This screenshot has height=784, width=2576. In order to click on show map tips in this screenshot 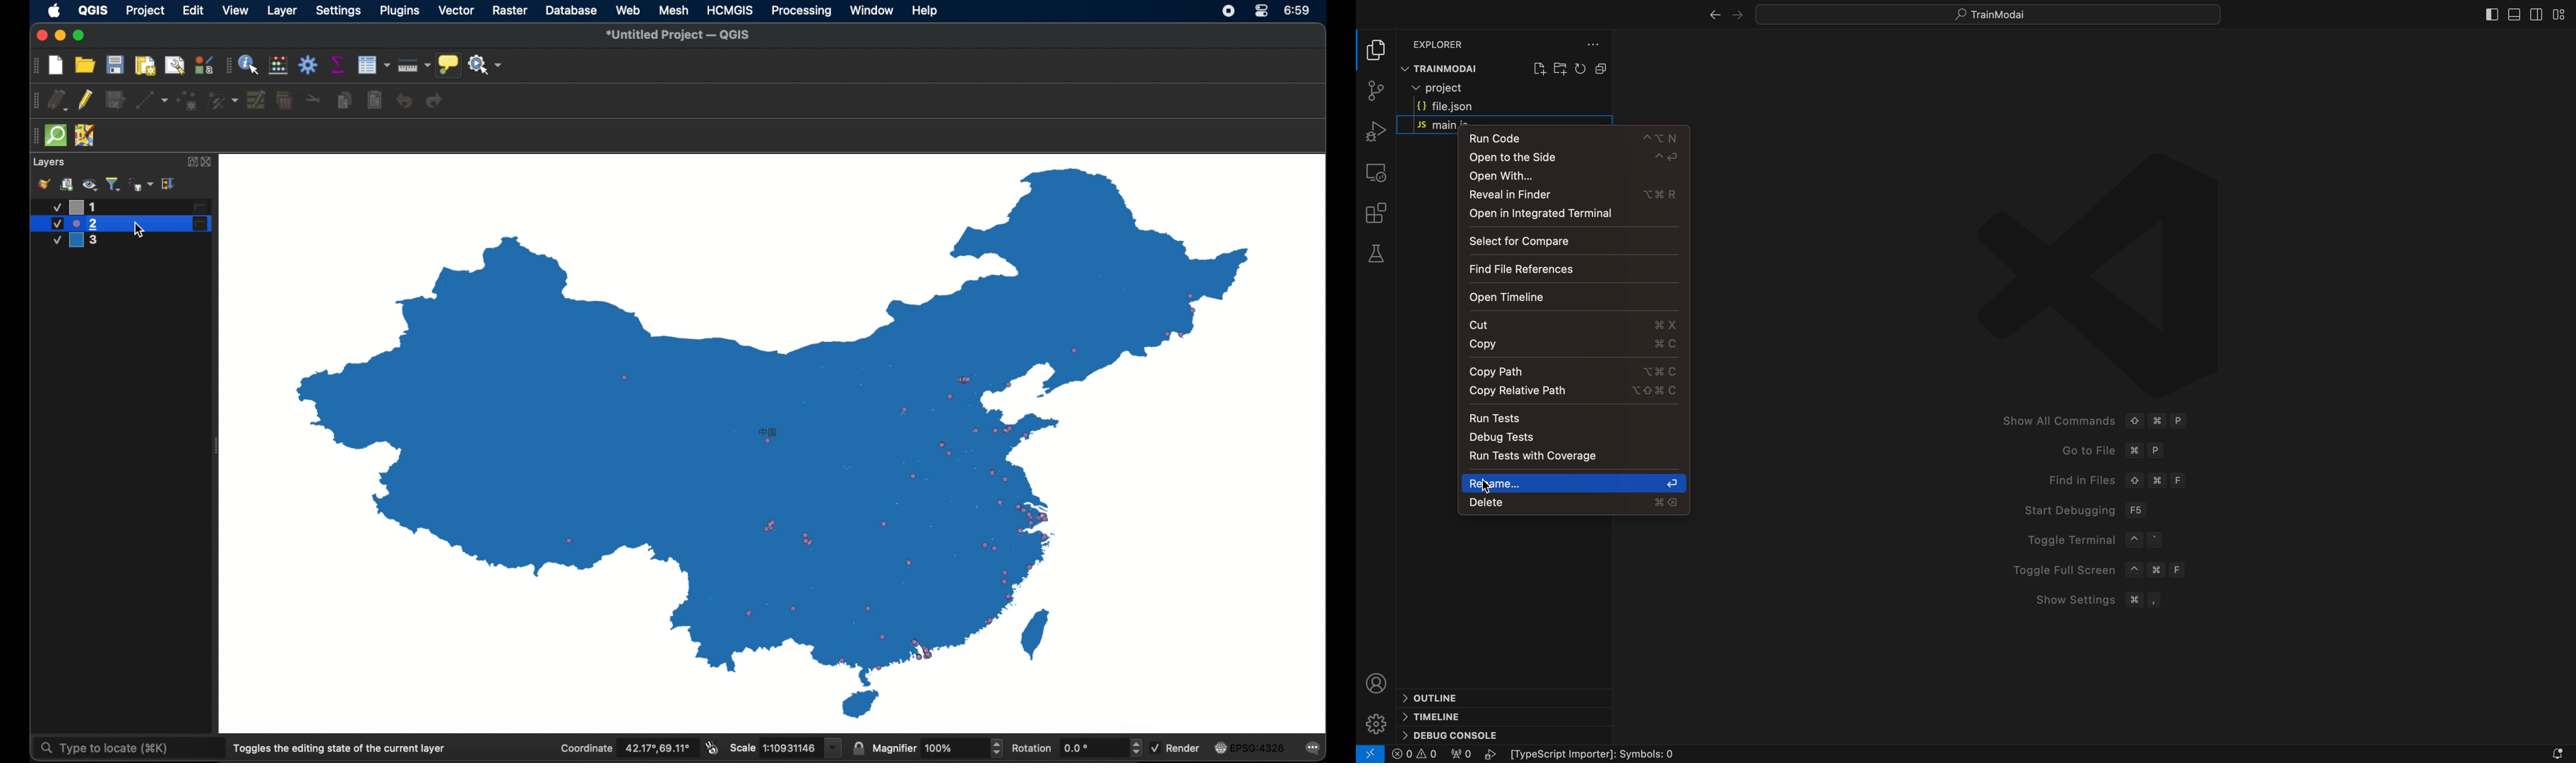, I will do `click(448, 65)`.